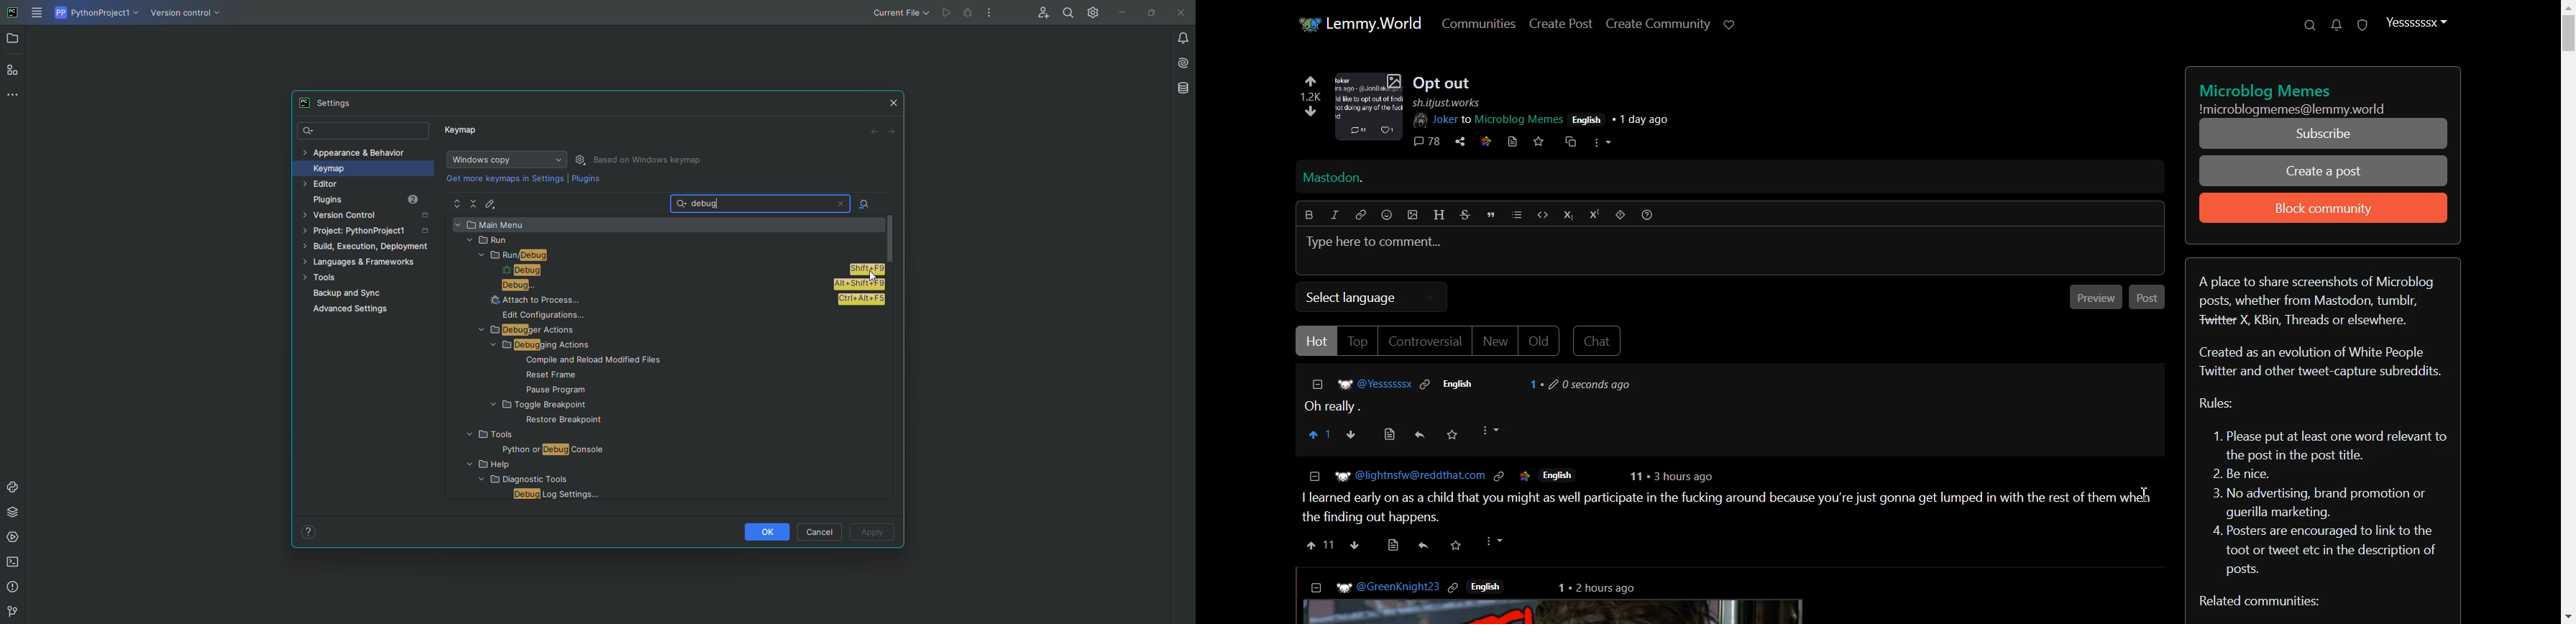  Describe the element at coordinates (188, 15) in the screenshot. I see `Version COntrol` at that location.